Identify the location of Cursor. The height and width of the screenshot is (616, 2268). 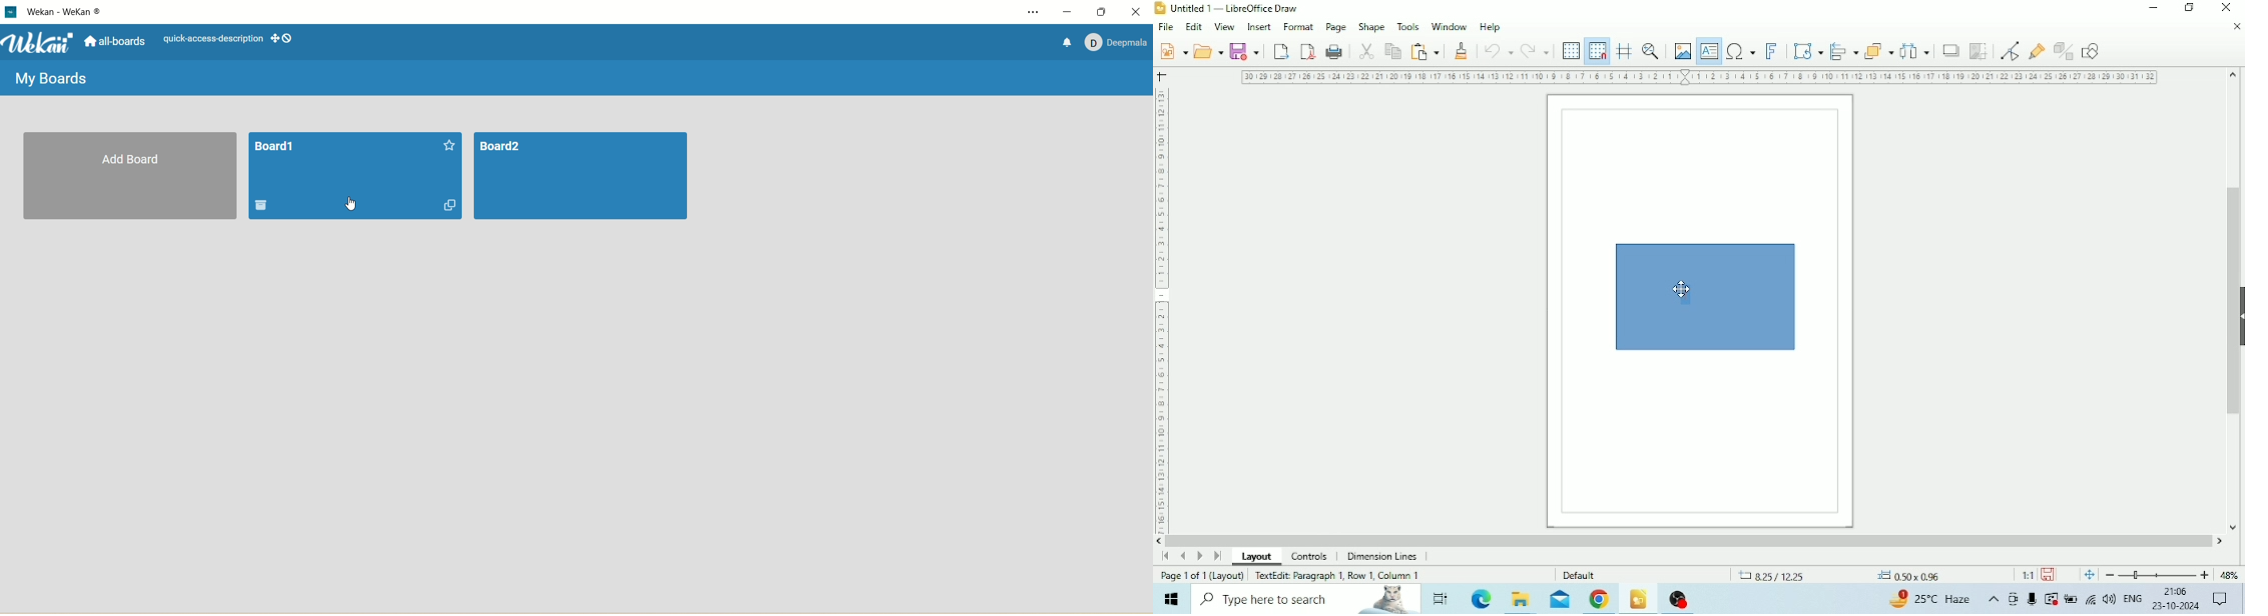
(1683, 293).